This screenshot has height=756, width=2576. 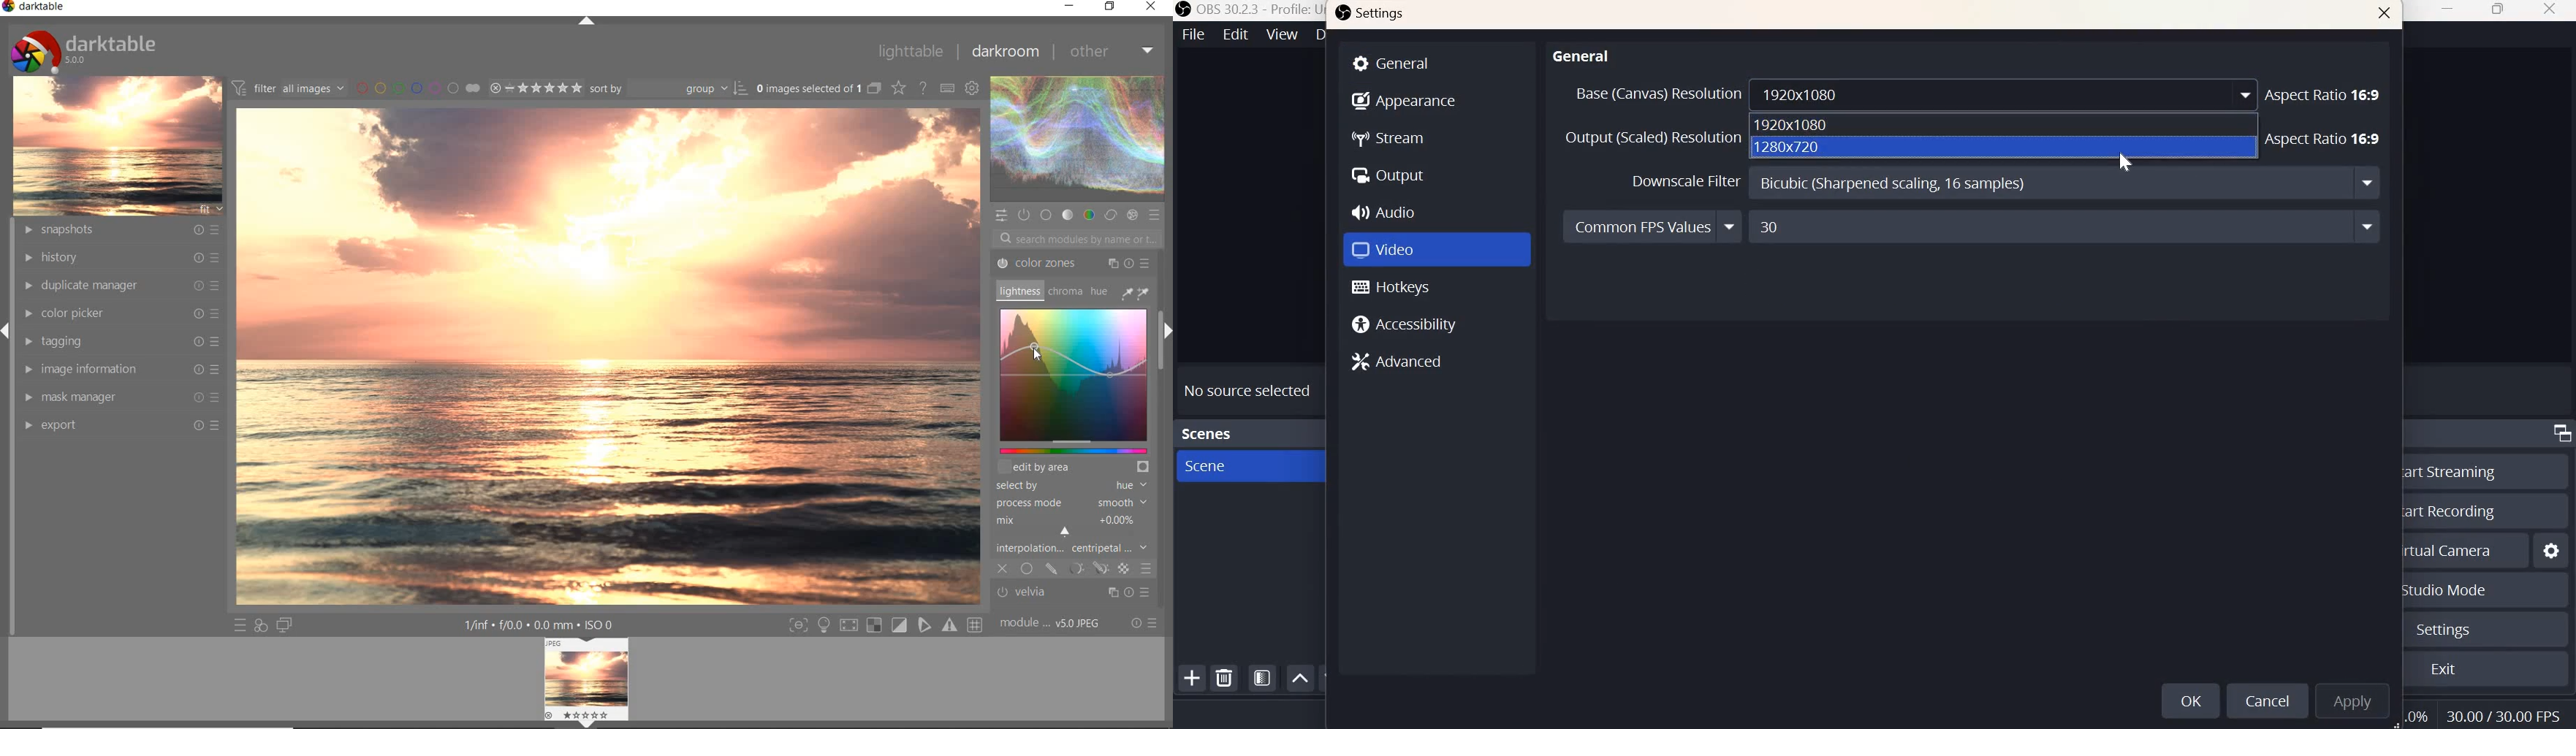 I want to click on IMAGE PREVIEW, so click(x=587, y=684).